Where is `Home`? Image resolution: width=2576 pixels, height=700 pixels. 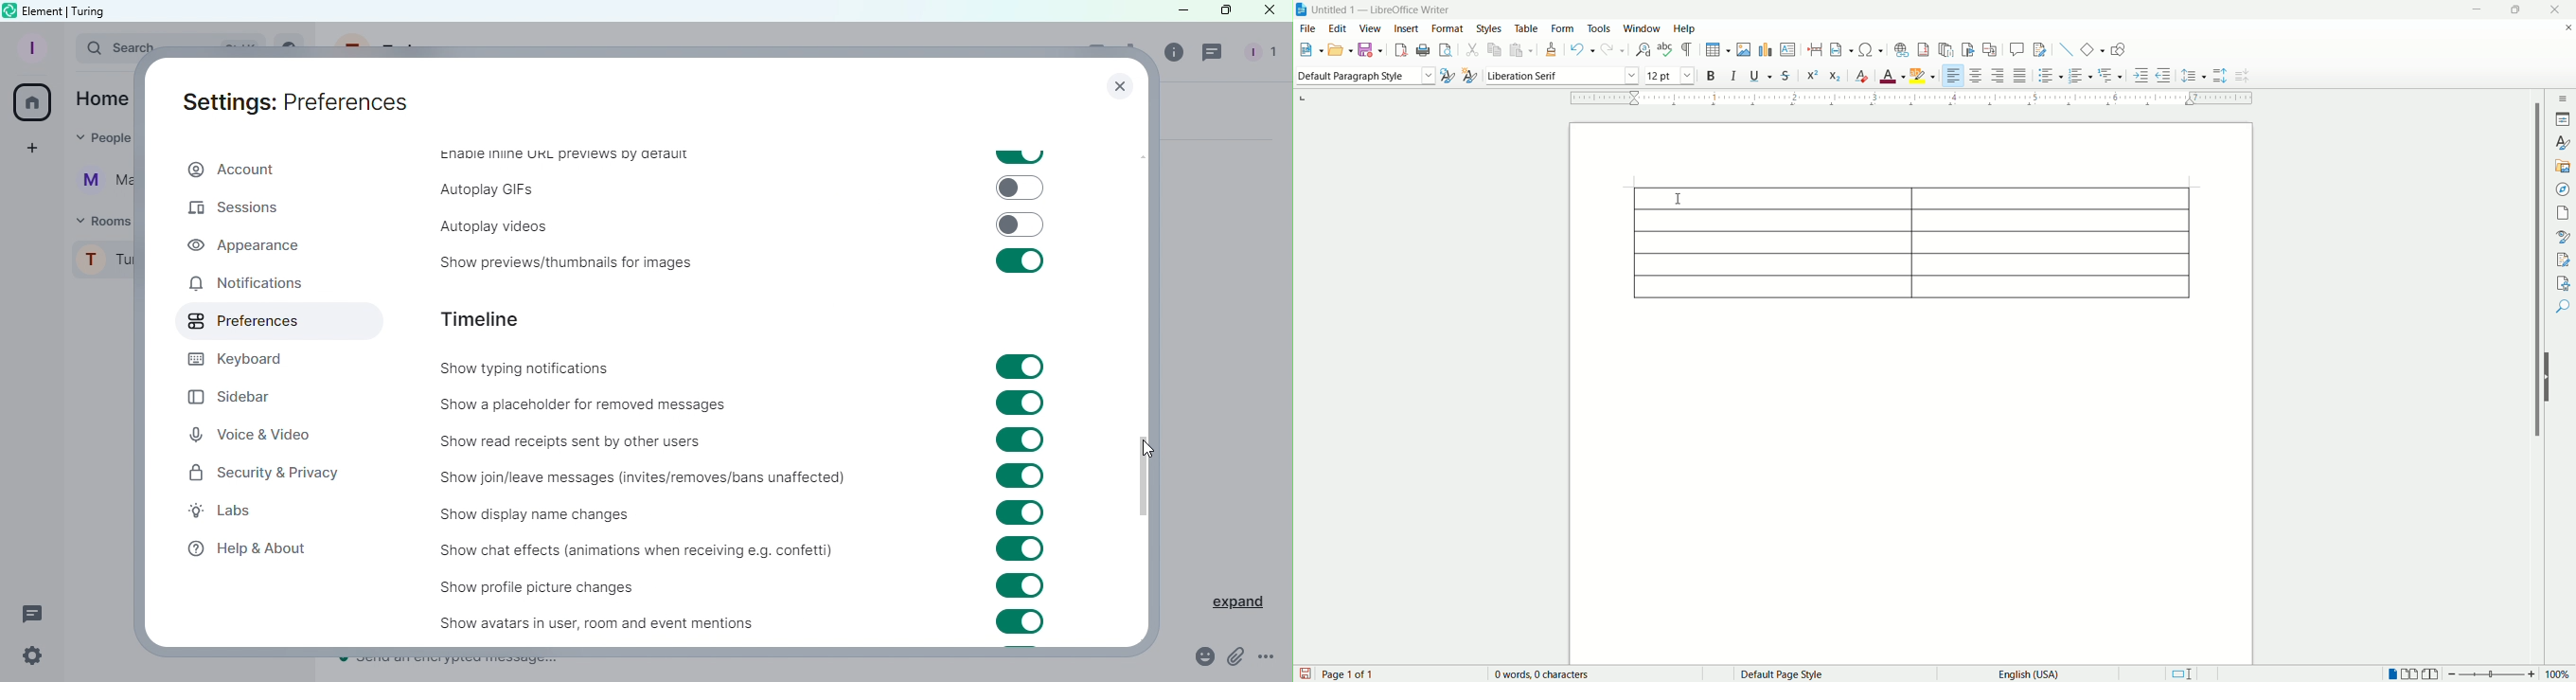
Home is located at coordinates (34, 102).